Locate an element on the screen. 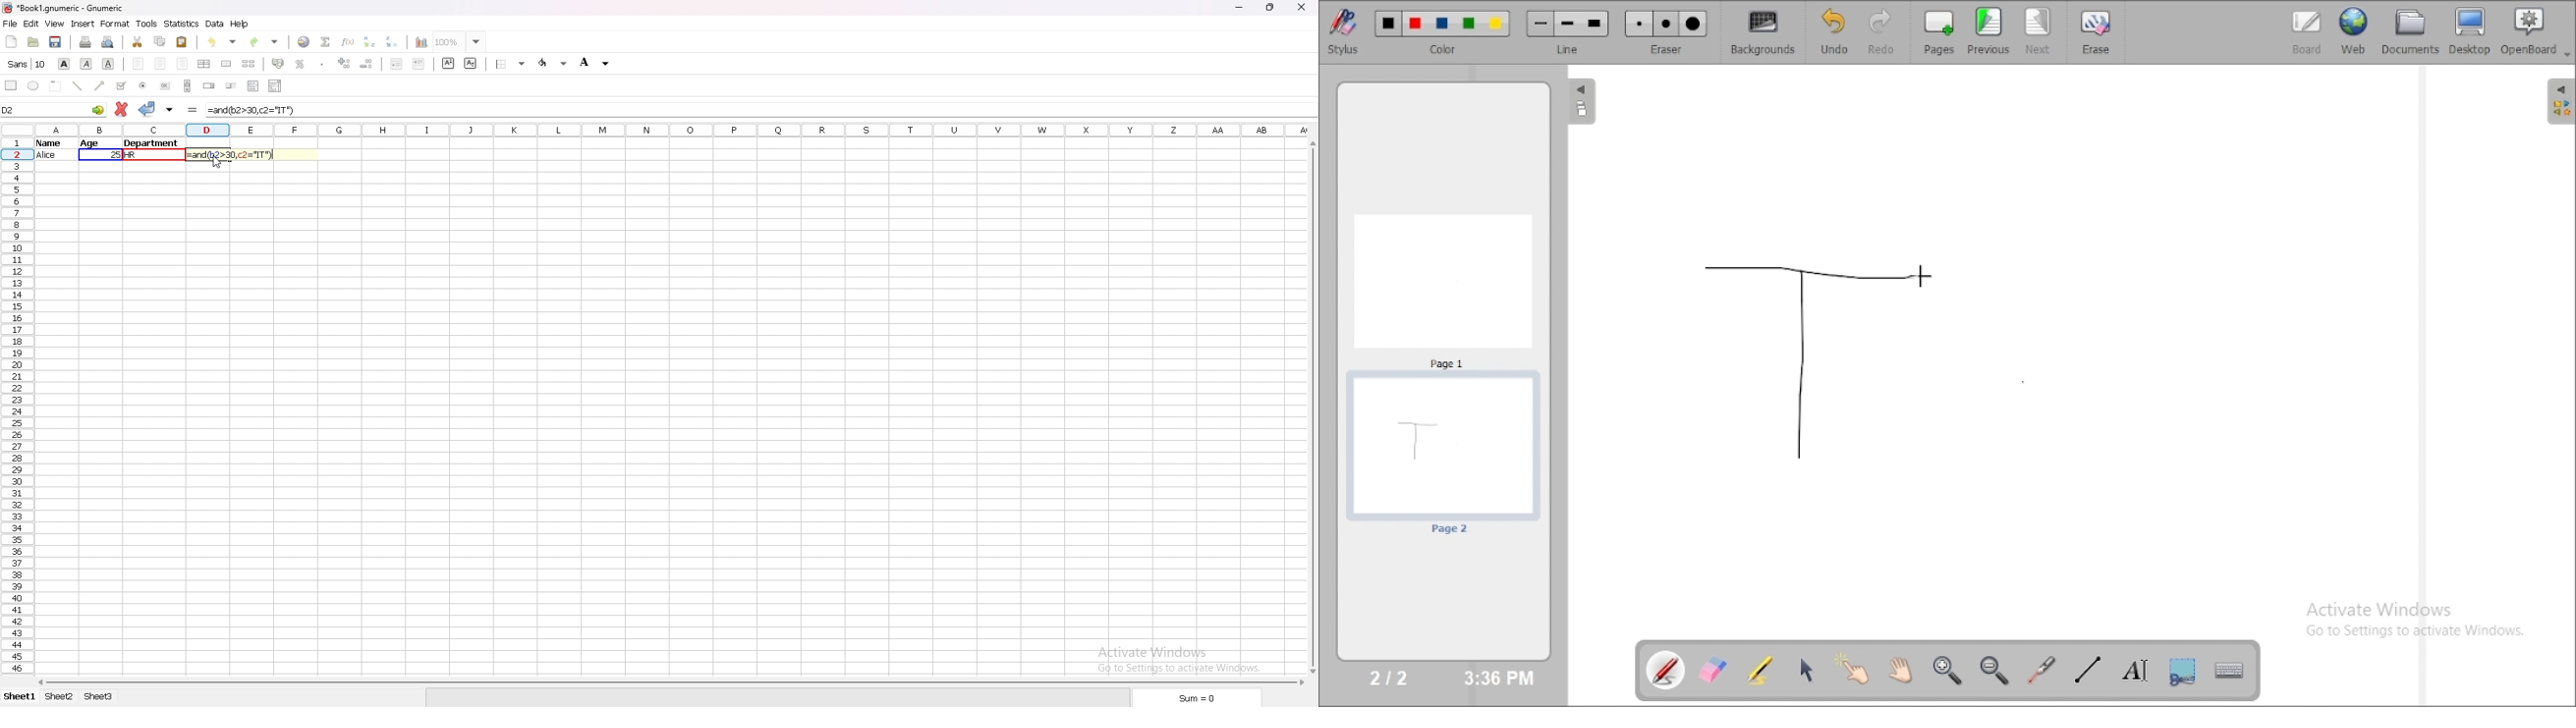 The height and width of the screenshot is (728, 2576). zoom out is located at coordinates (1996, 671).